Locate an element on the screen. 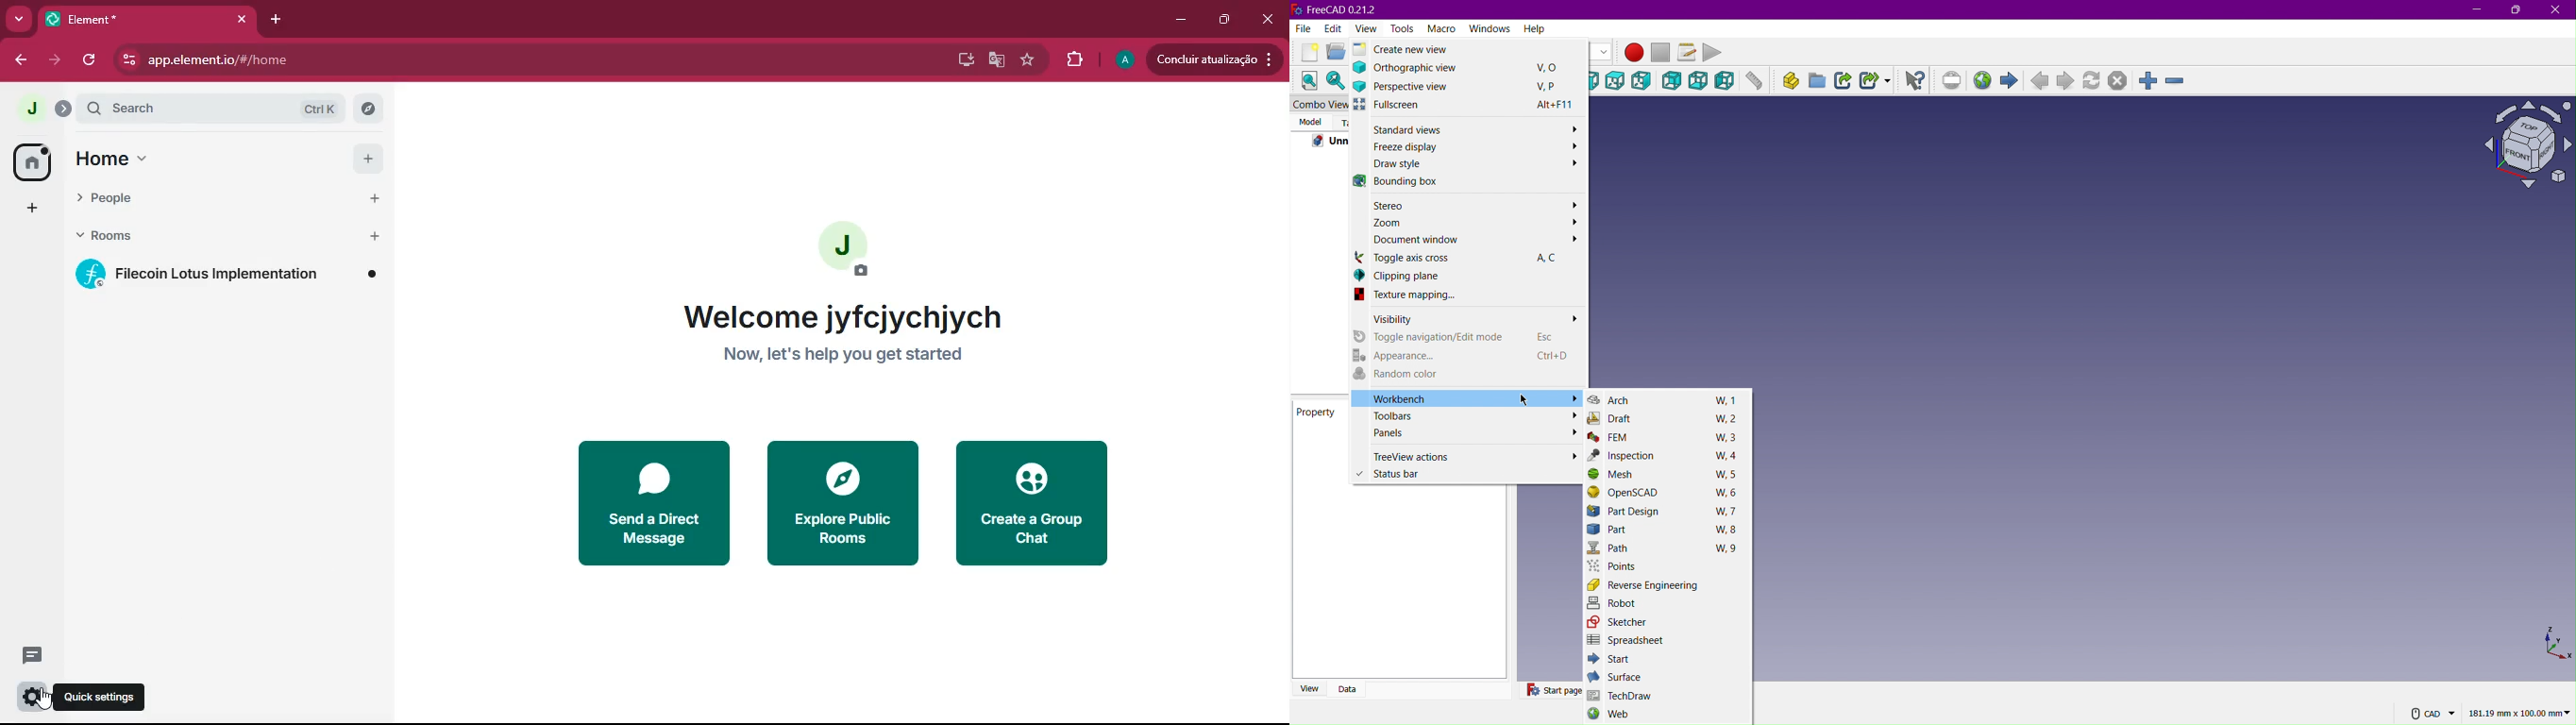  Clipping plane is located at coordinates (1410, 277).